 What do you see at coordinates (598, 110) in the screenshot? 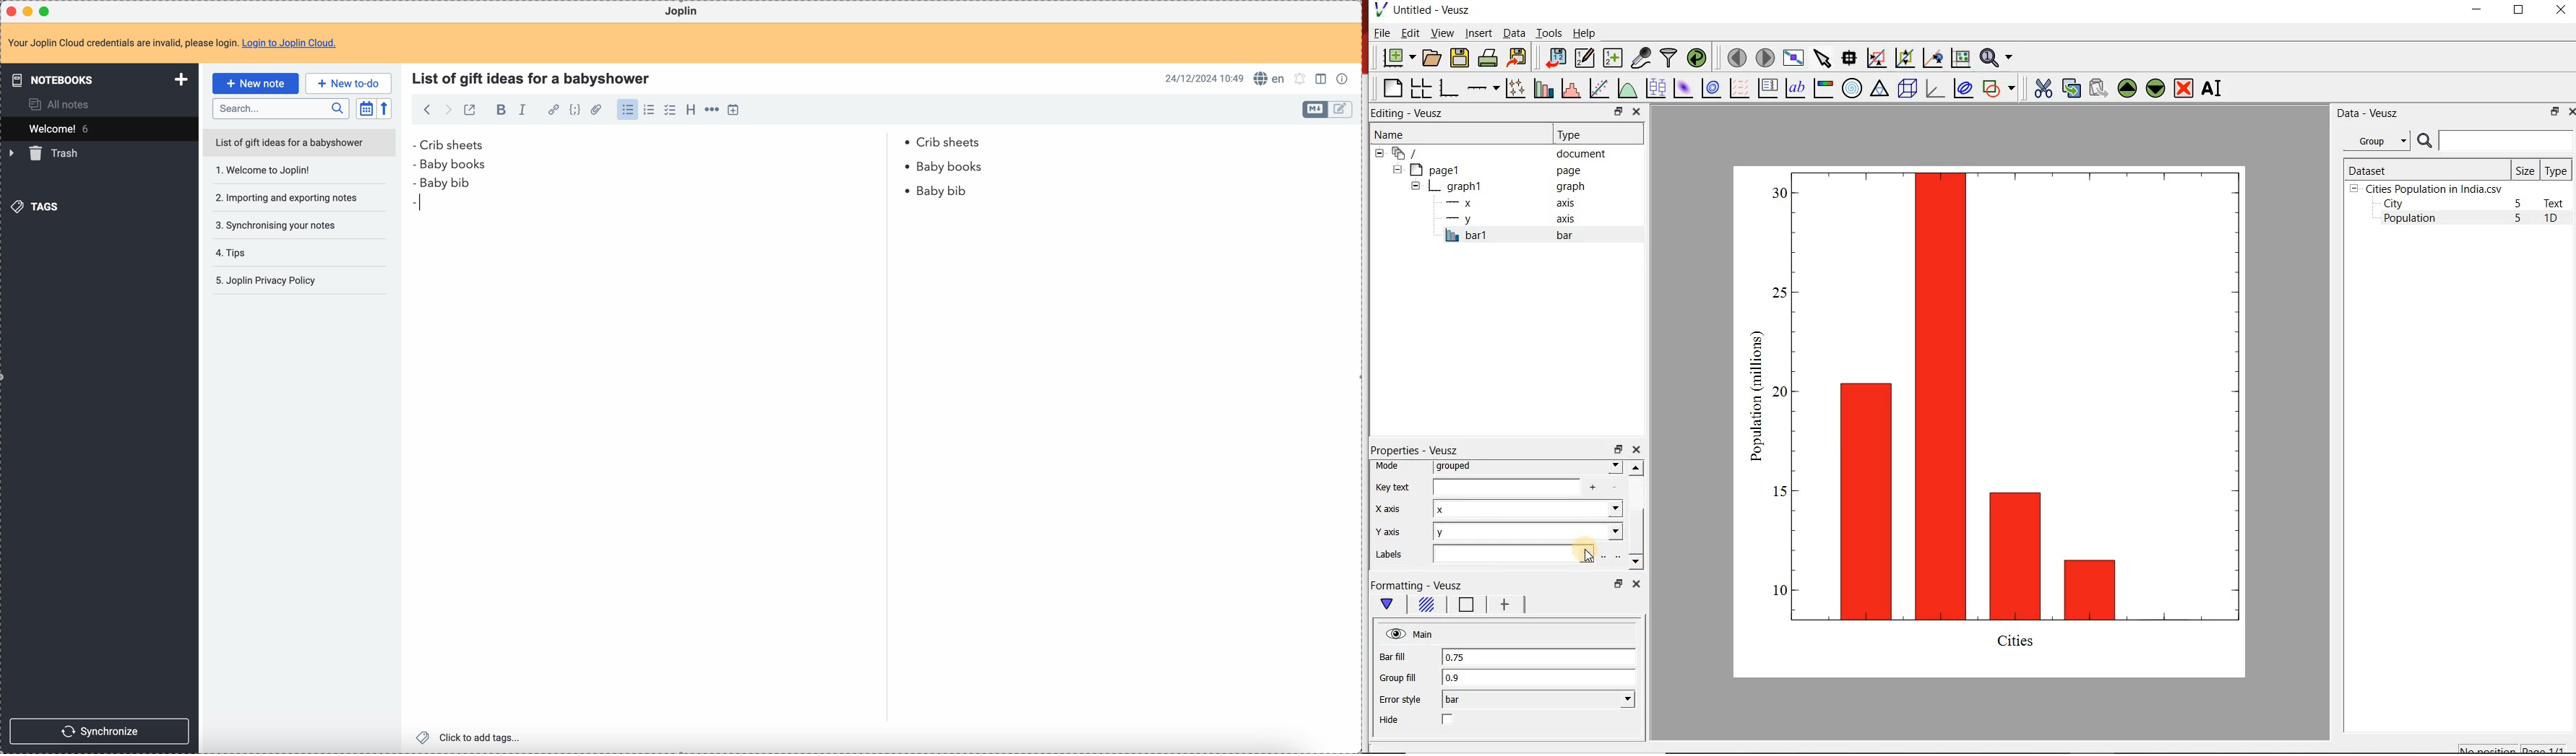
I see `attach file` at bounding box center [598, 110].